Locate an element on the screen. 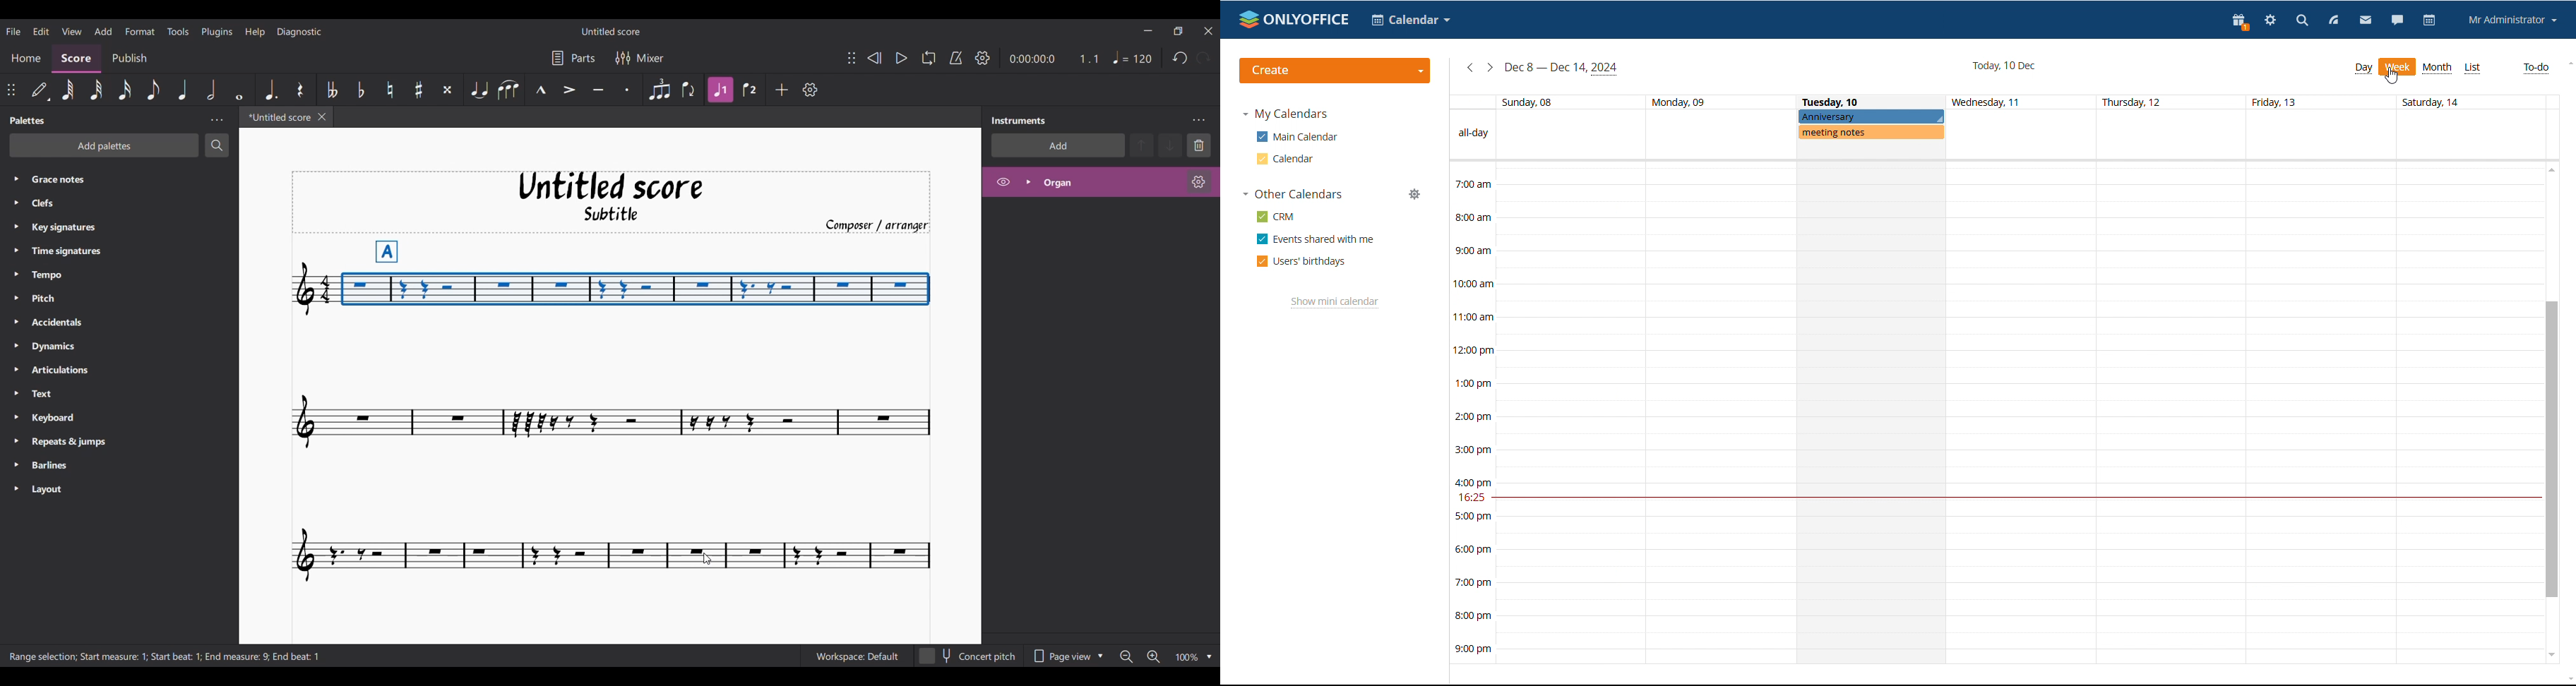  Clefs is located at coordinates (101, 203).